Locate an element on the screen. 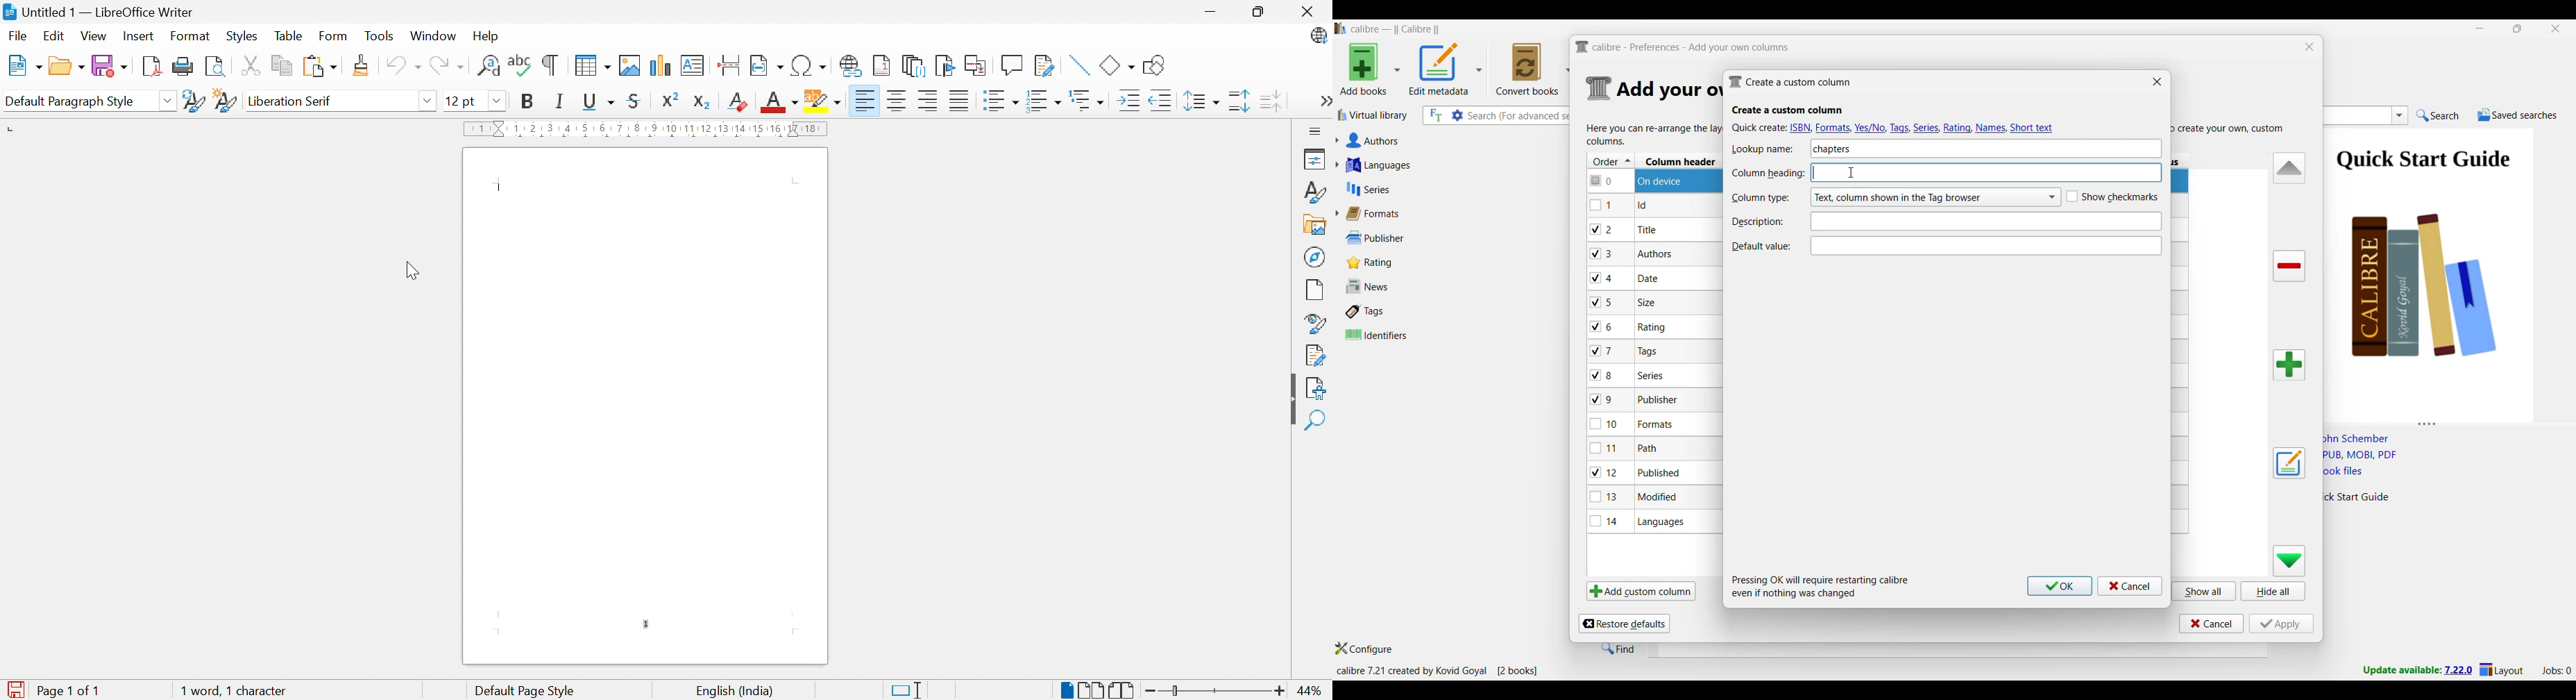 This screenshot has width=2576, height=700. checkbox - 6 is located at coordinates (1604, 327).